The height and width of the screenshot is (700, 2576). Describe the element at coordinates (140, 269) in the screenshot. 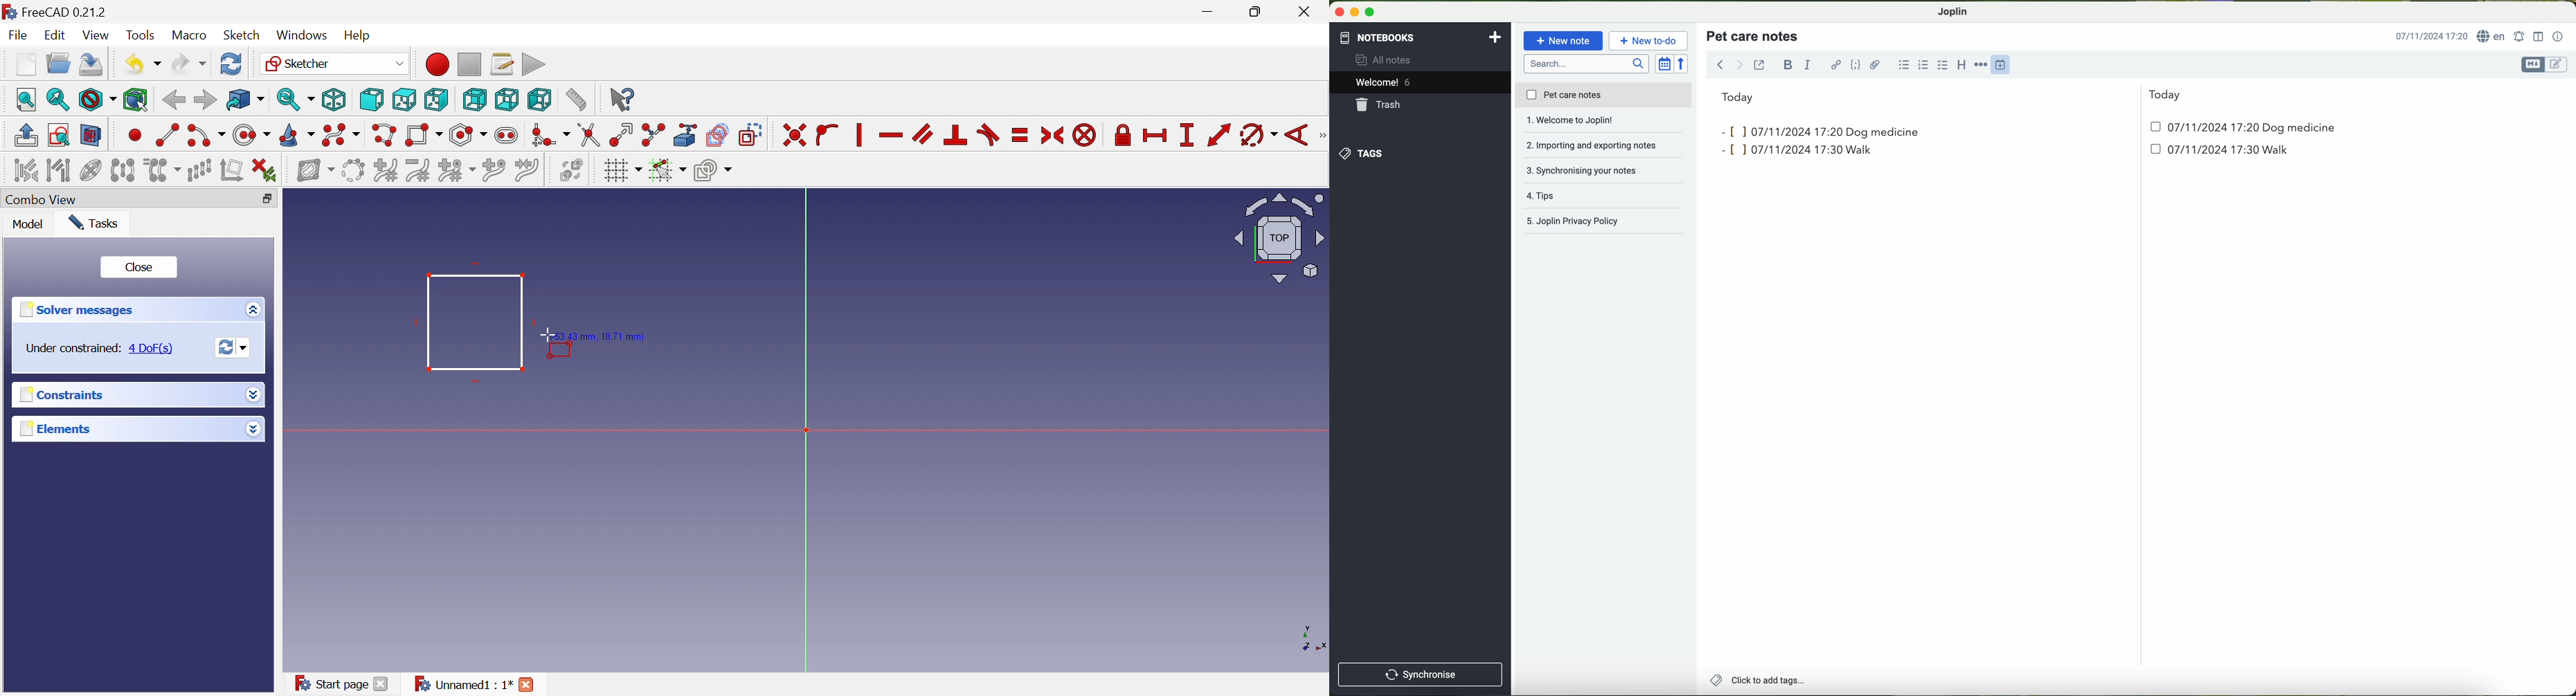

I see `Close` at that location.